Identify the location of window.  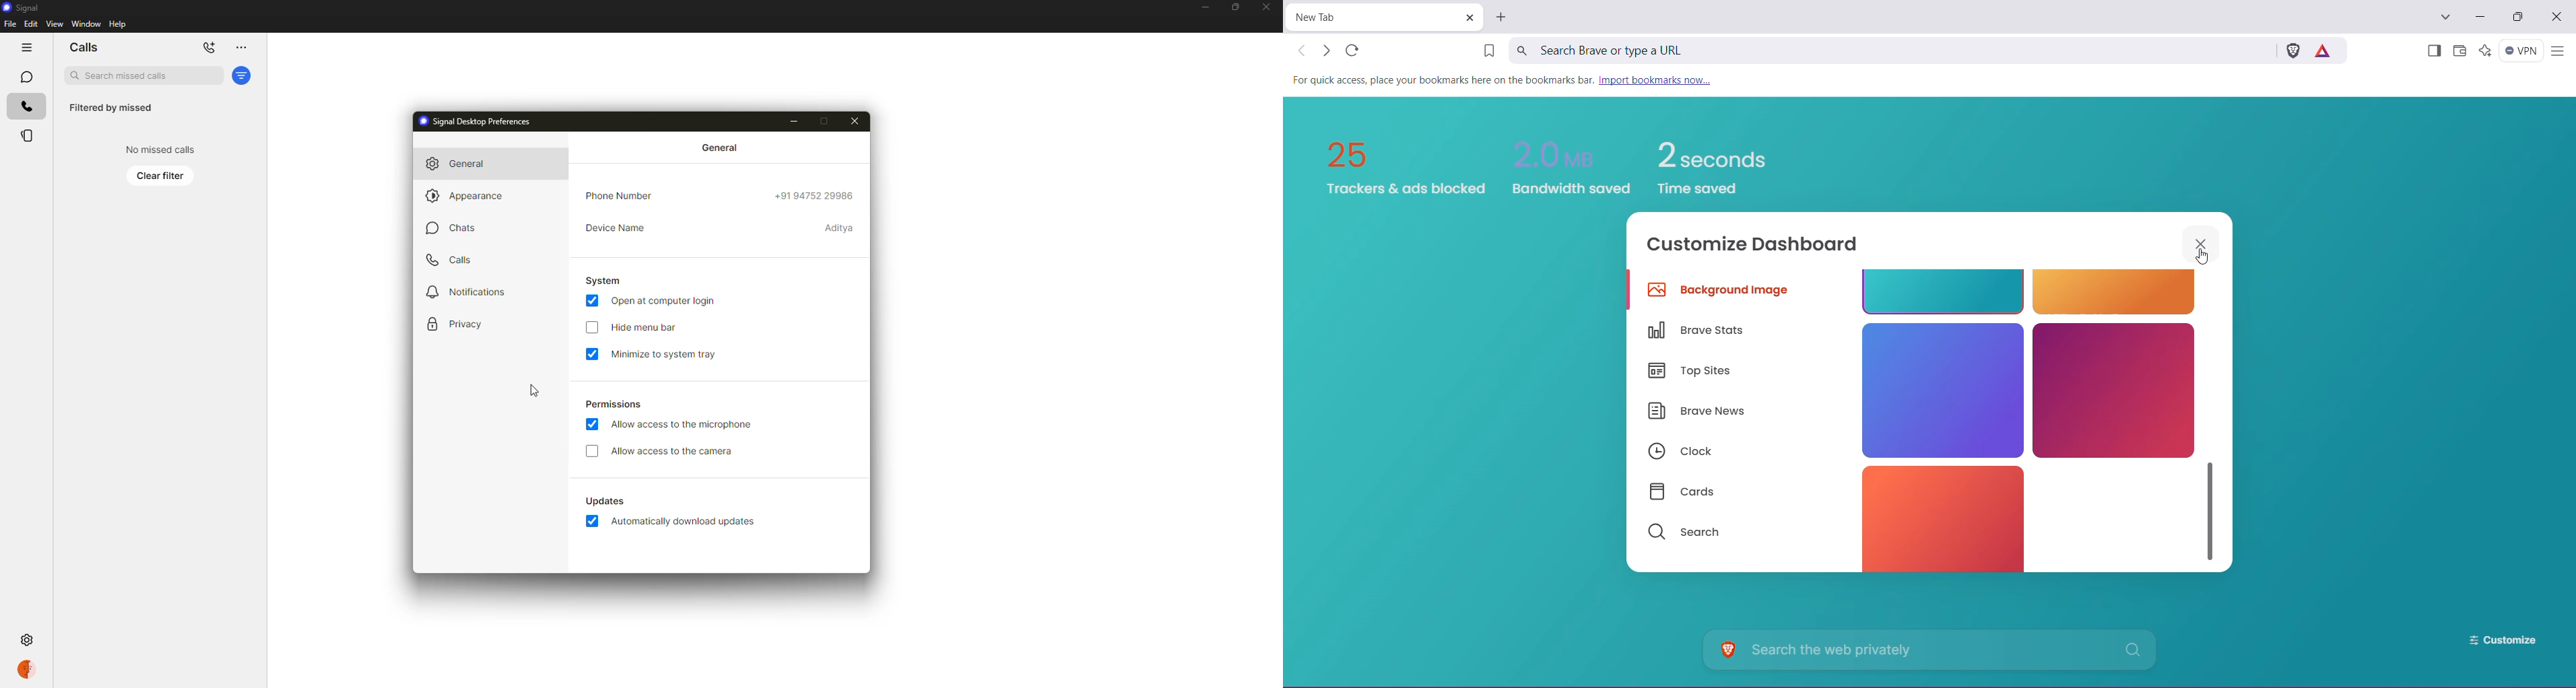
(86, 25).